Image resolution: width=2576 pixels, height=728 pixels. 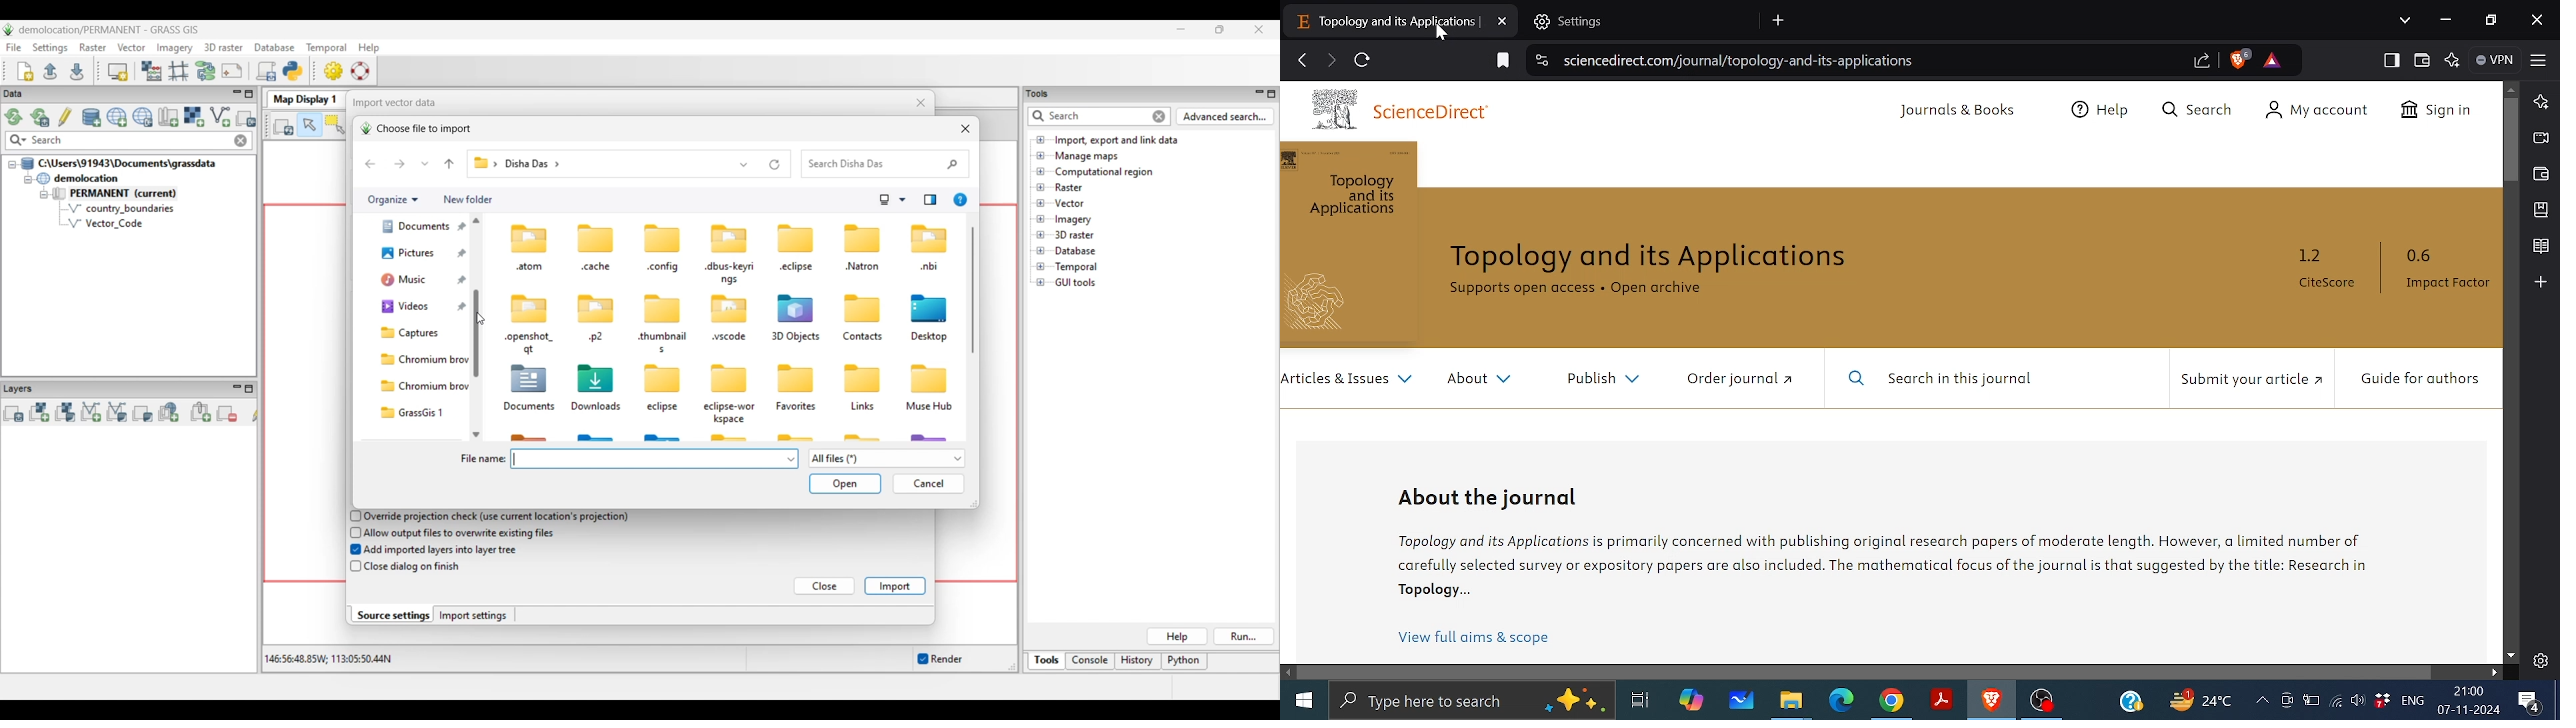 What do you see at coordinates (1441, 37) in the screenshot?
I see `cursor` at bounding box center [1441, 37].